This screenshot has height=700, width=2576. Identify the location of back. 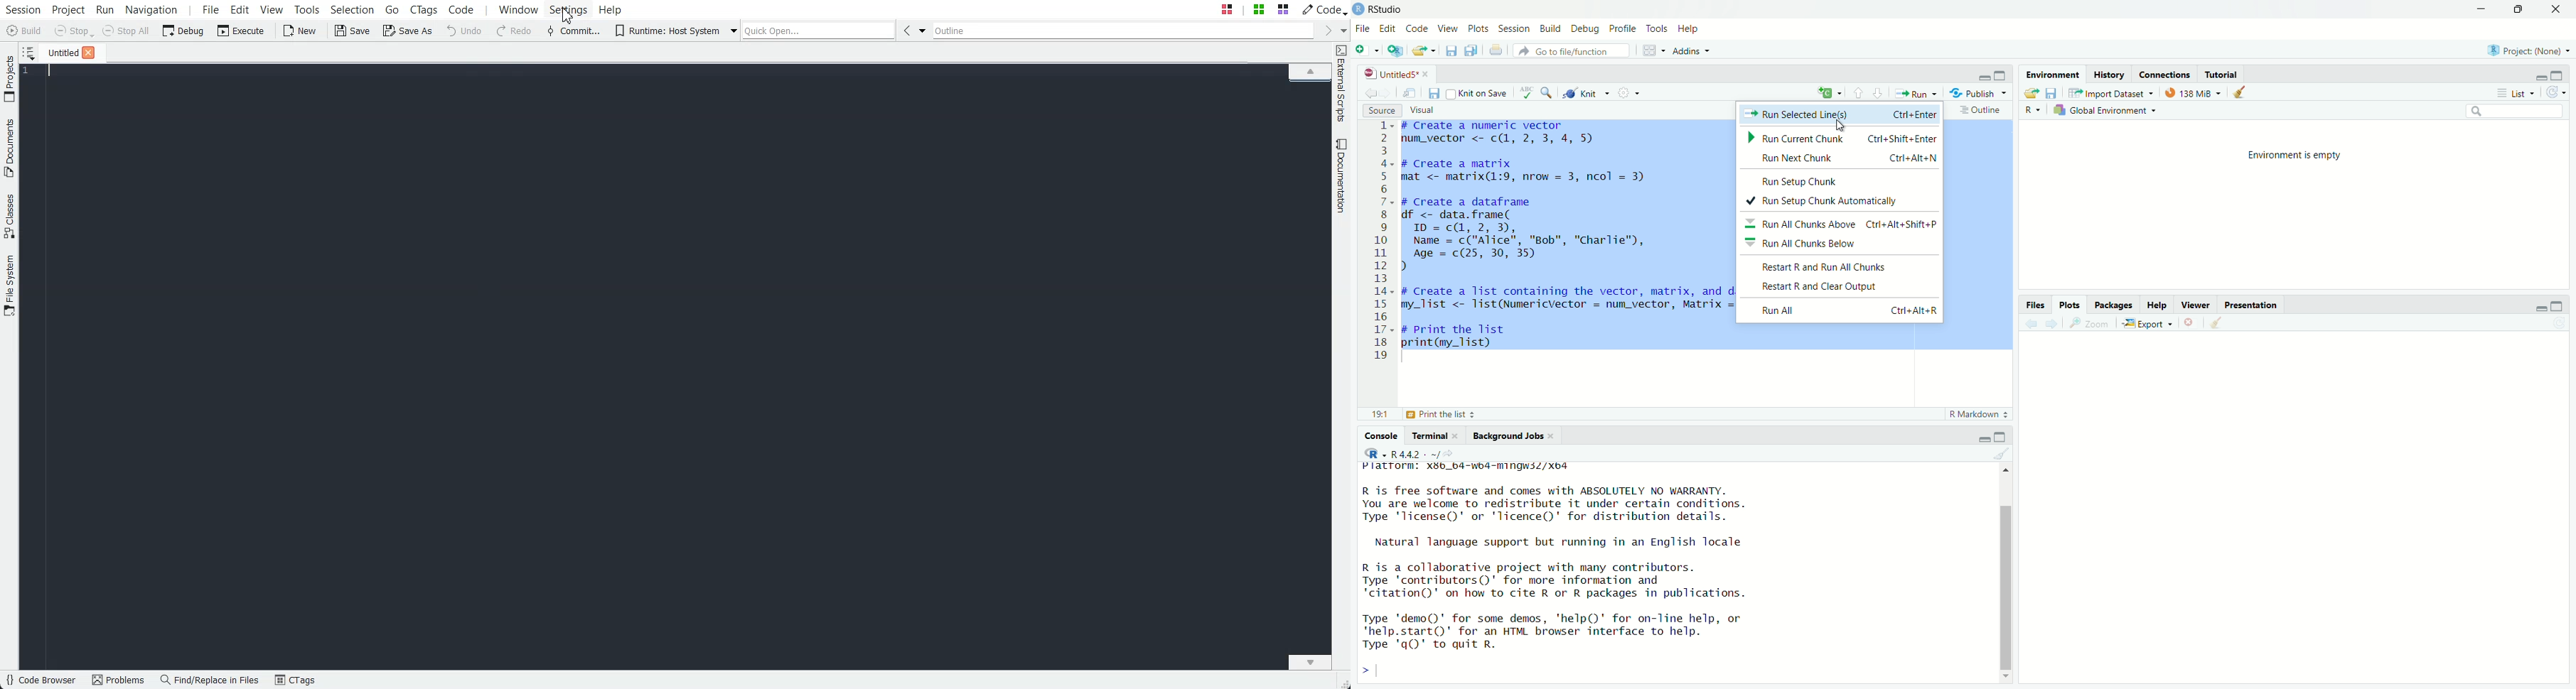
(1372, 93).